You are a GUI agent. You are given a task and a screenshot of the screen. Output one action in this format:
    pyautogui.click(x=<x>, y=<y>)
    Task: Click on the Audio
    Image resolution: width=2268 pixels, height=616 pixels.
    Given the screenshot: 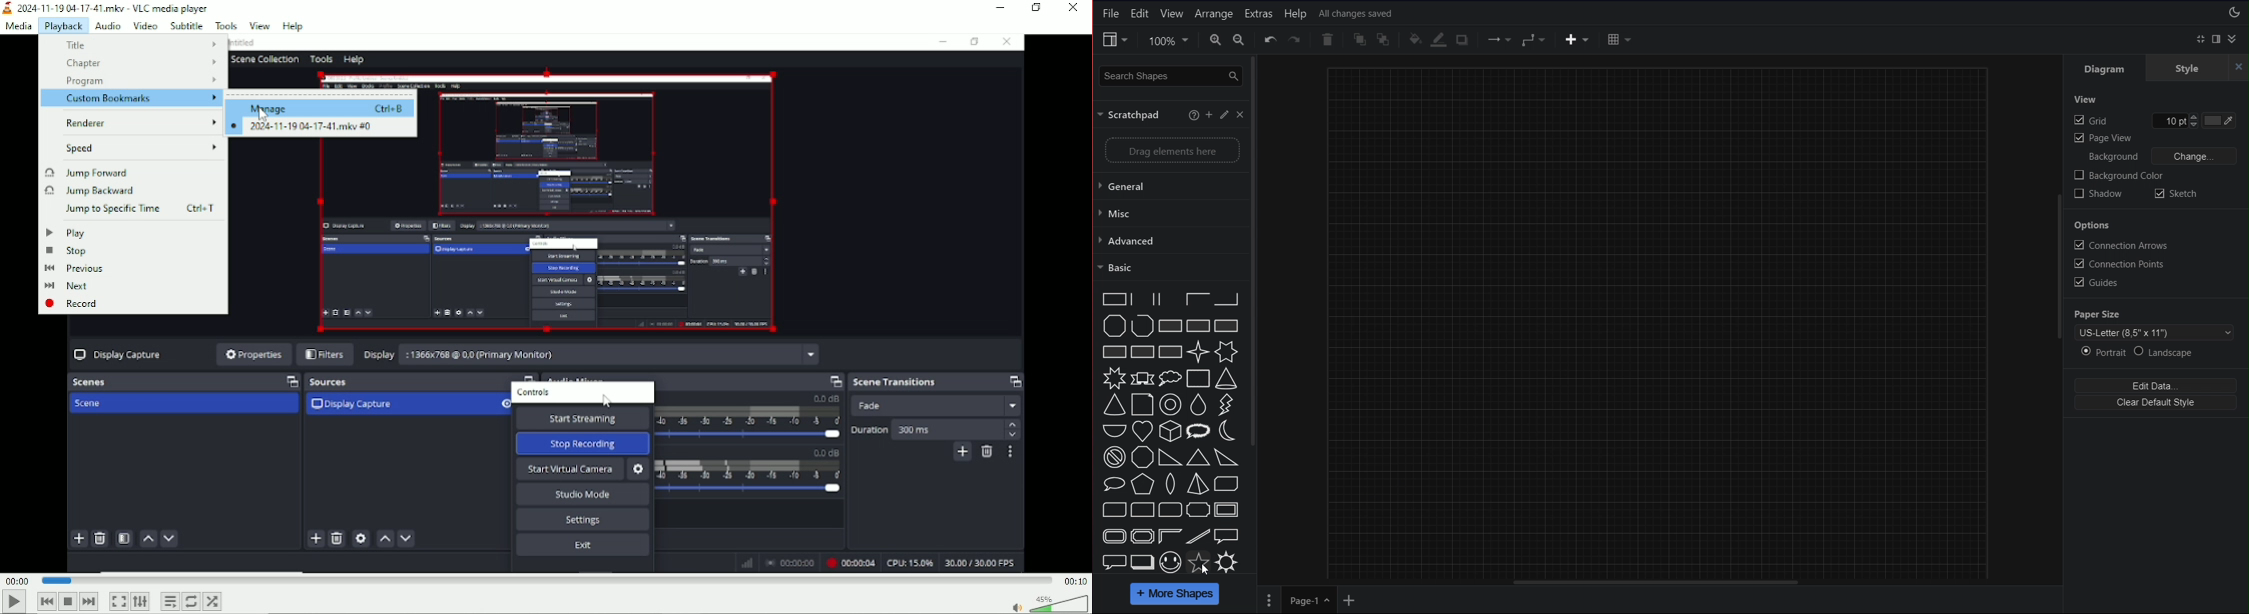 What is the action you would take?
    pyautogui.click(x=106, y=25)
    